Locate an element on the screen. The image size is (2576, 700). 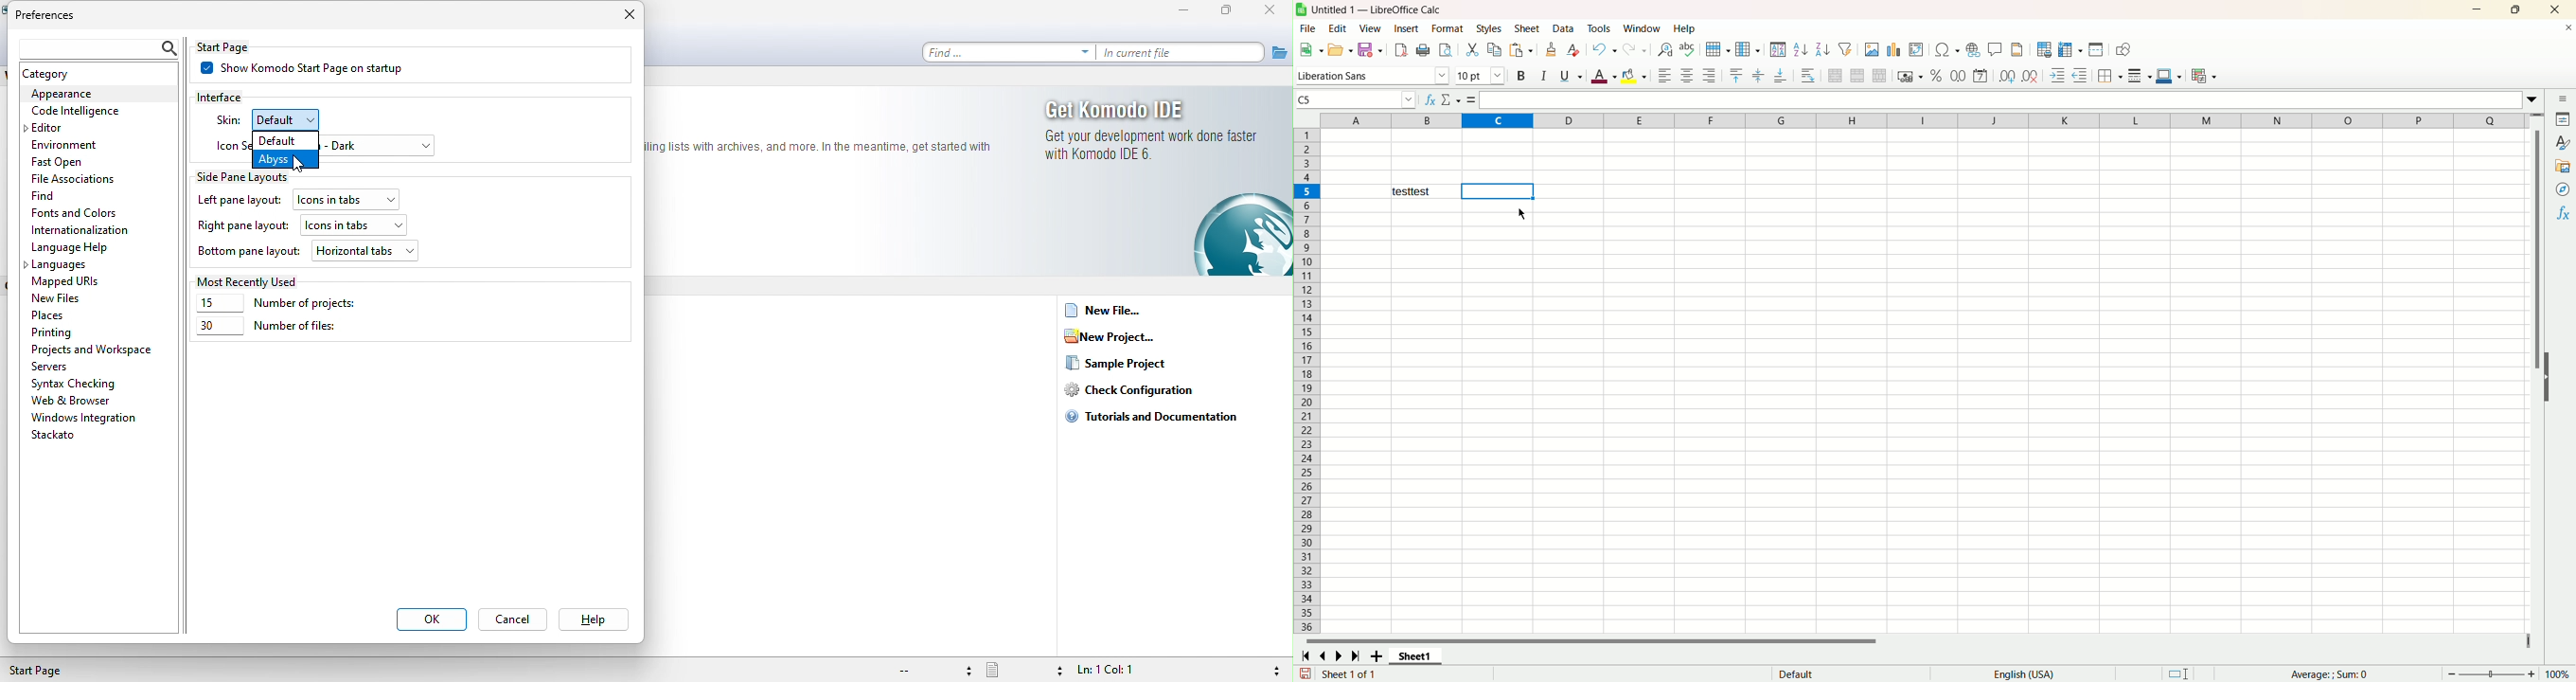
navigator is located at coordinates (2564, 189).